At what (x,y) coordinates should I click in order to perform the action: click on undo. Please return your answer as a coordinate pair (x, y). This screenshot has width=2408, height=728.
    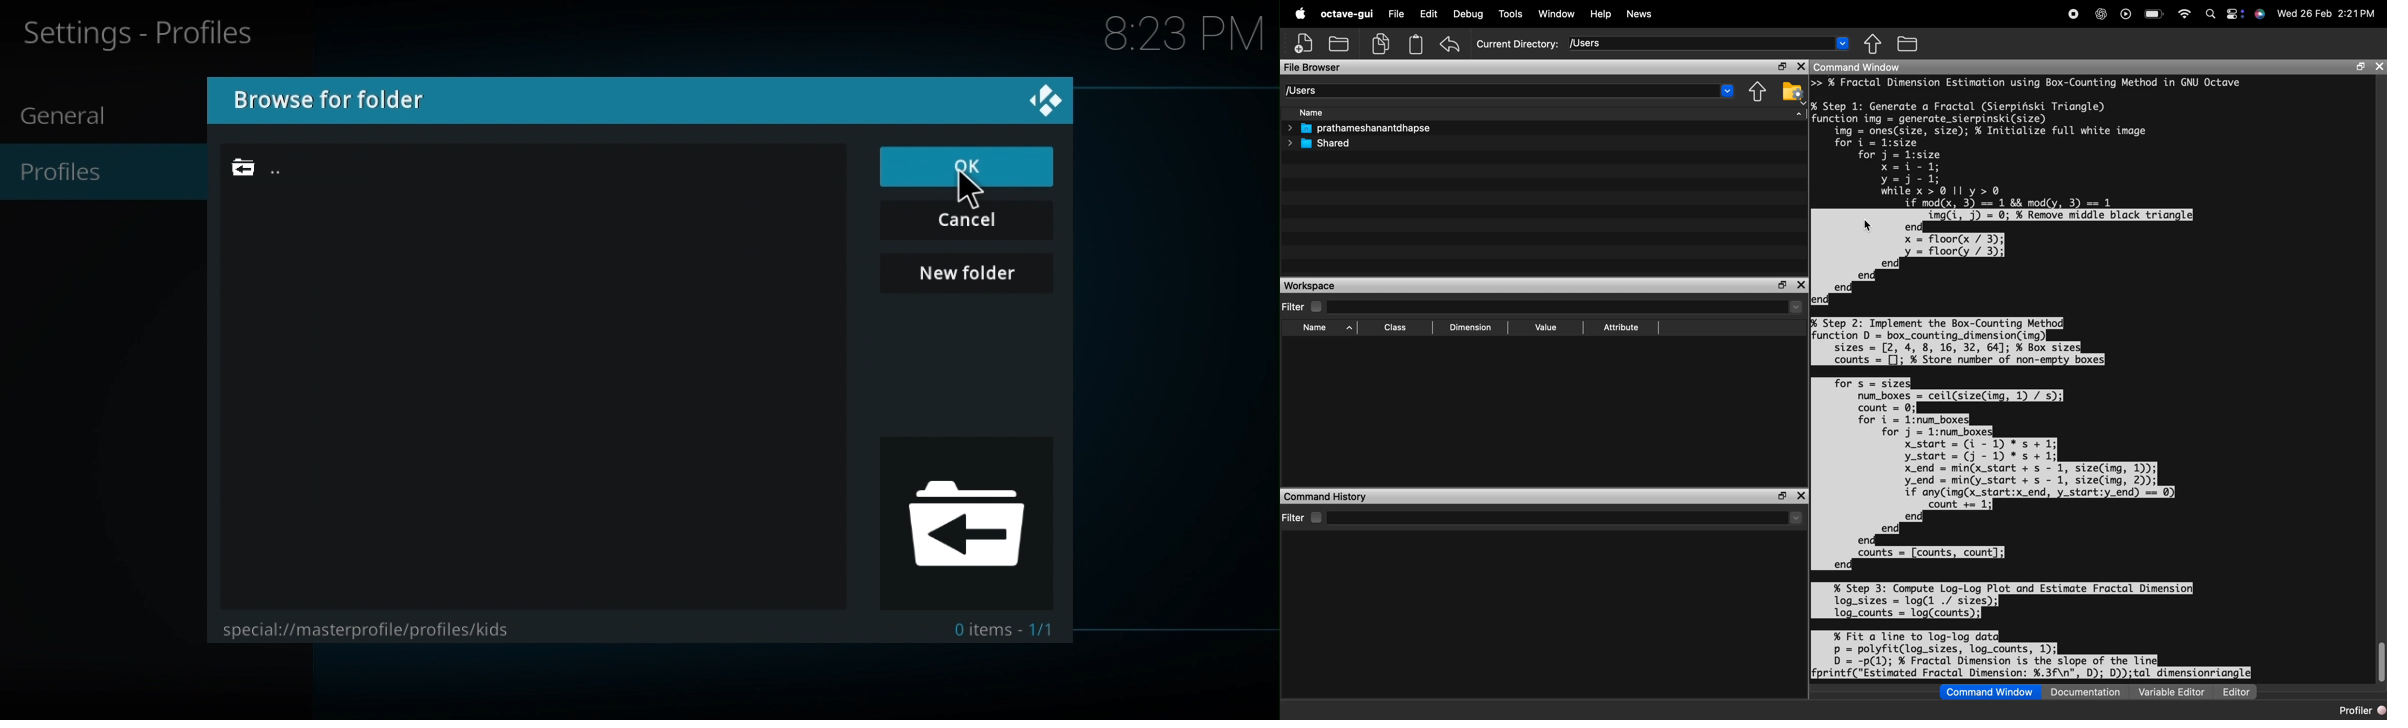
    Looking at the image, I should click on (1449, 46).